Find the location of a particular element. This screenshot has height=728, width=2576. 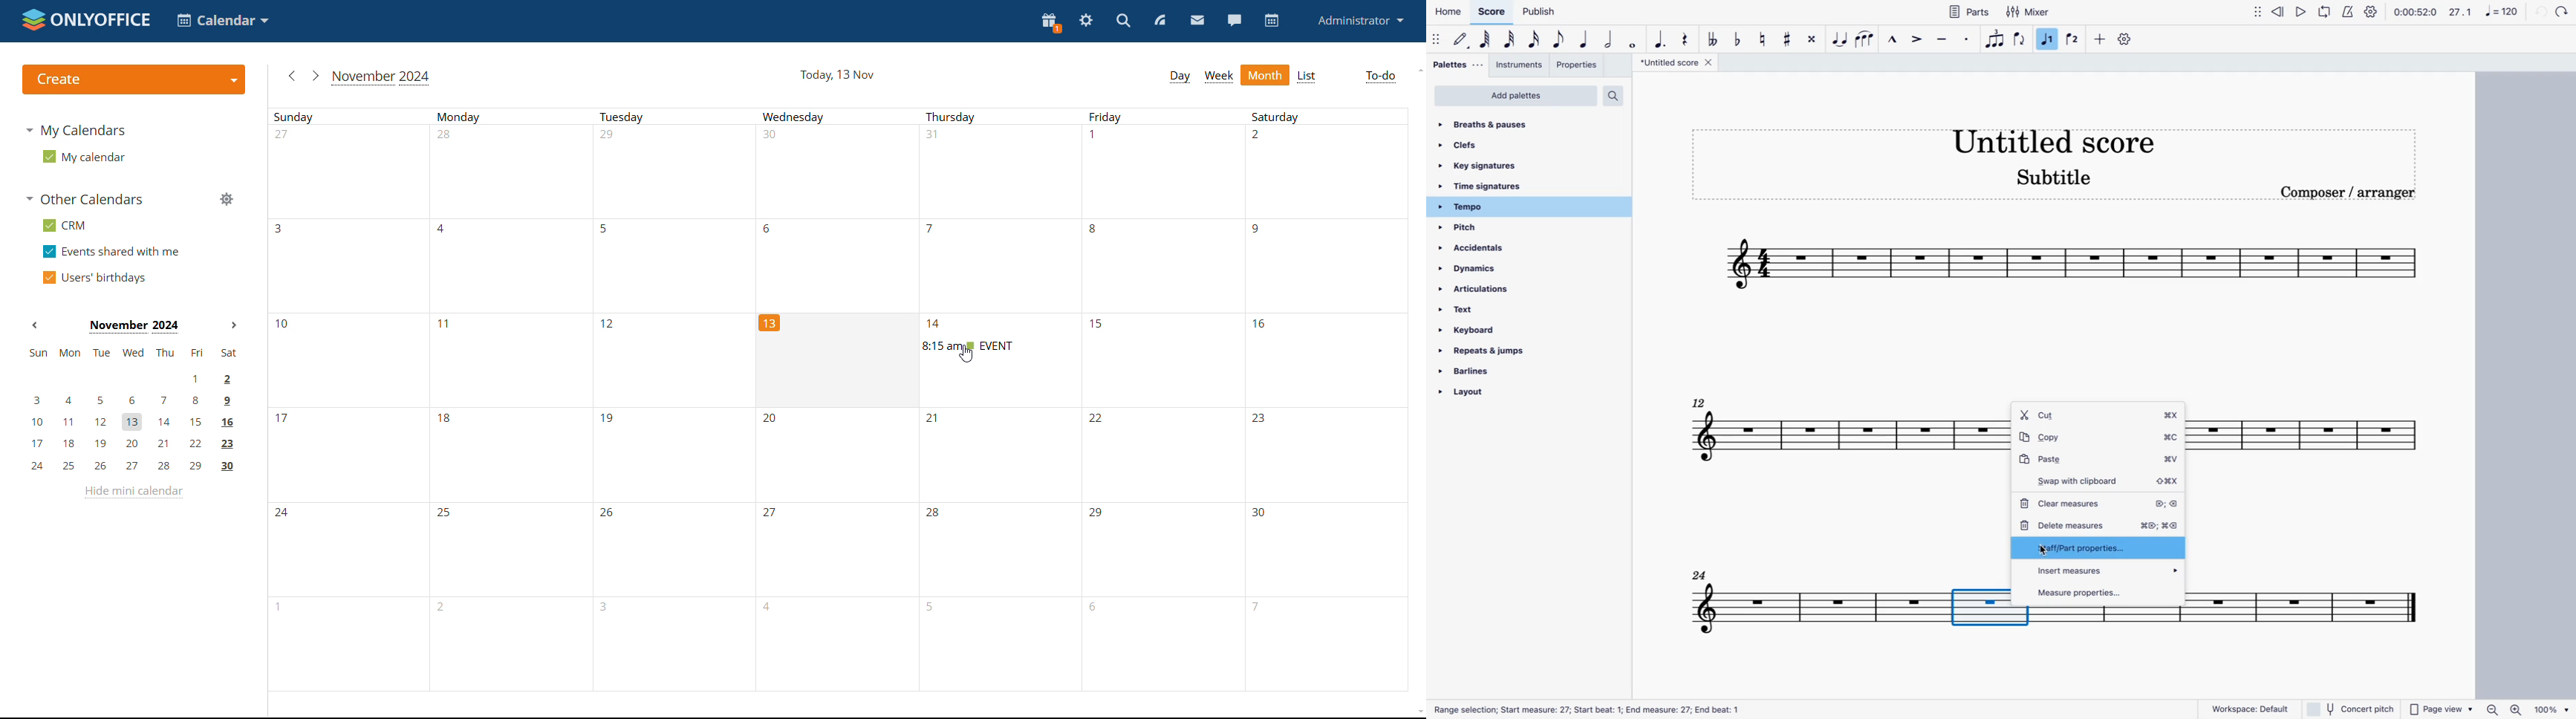

workspace is located at coordinates (2251, 708).